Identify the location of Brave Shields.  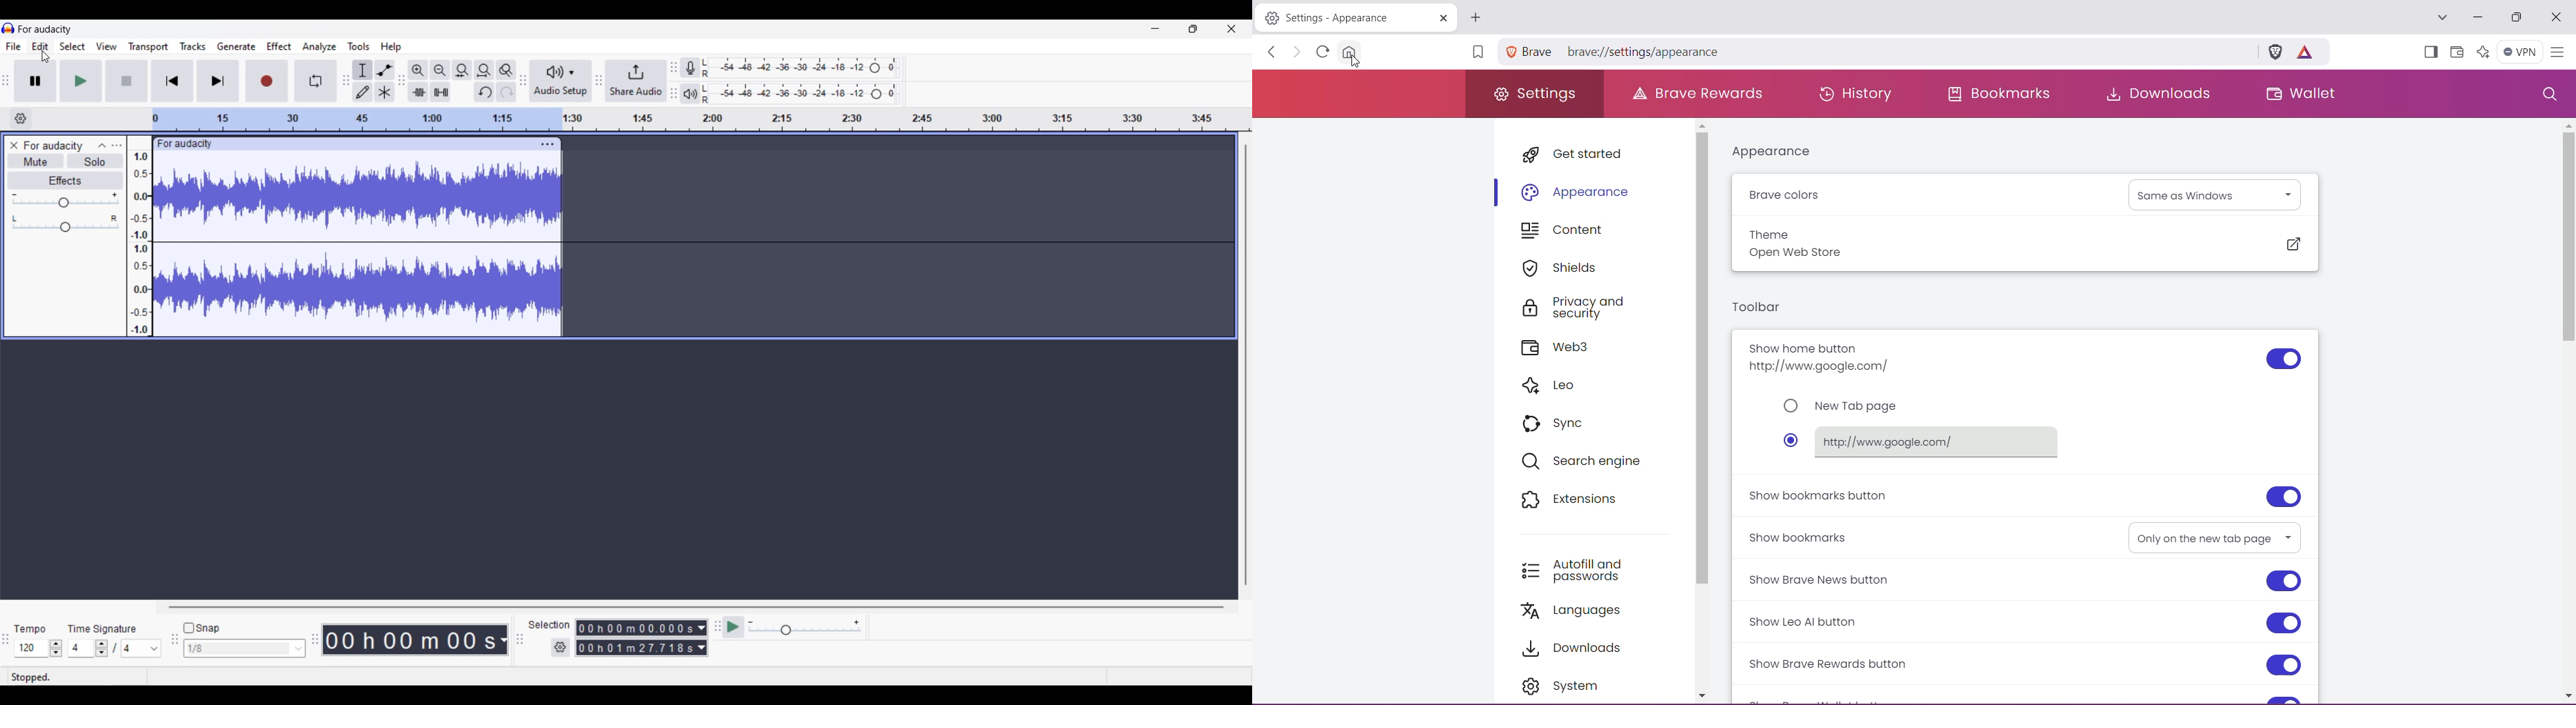
(2275, 50).